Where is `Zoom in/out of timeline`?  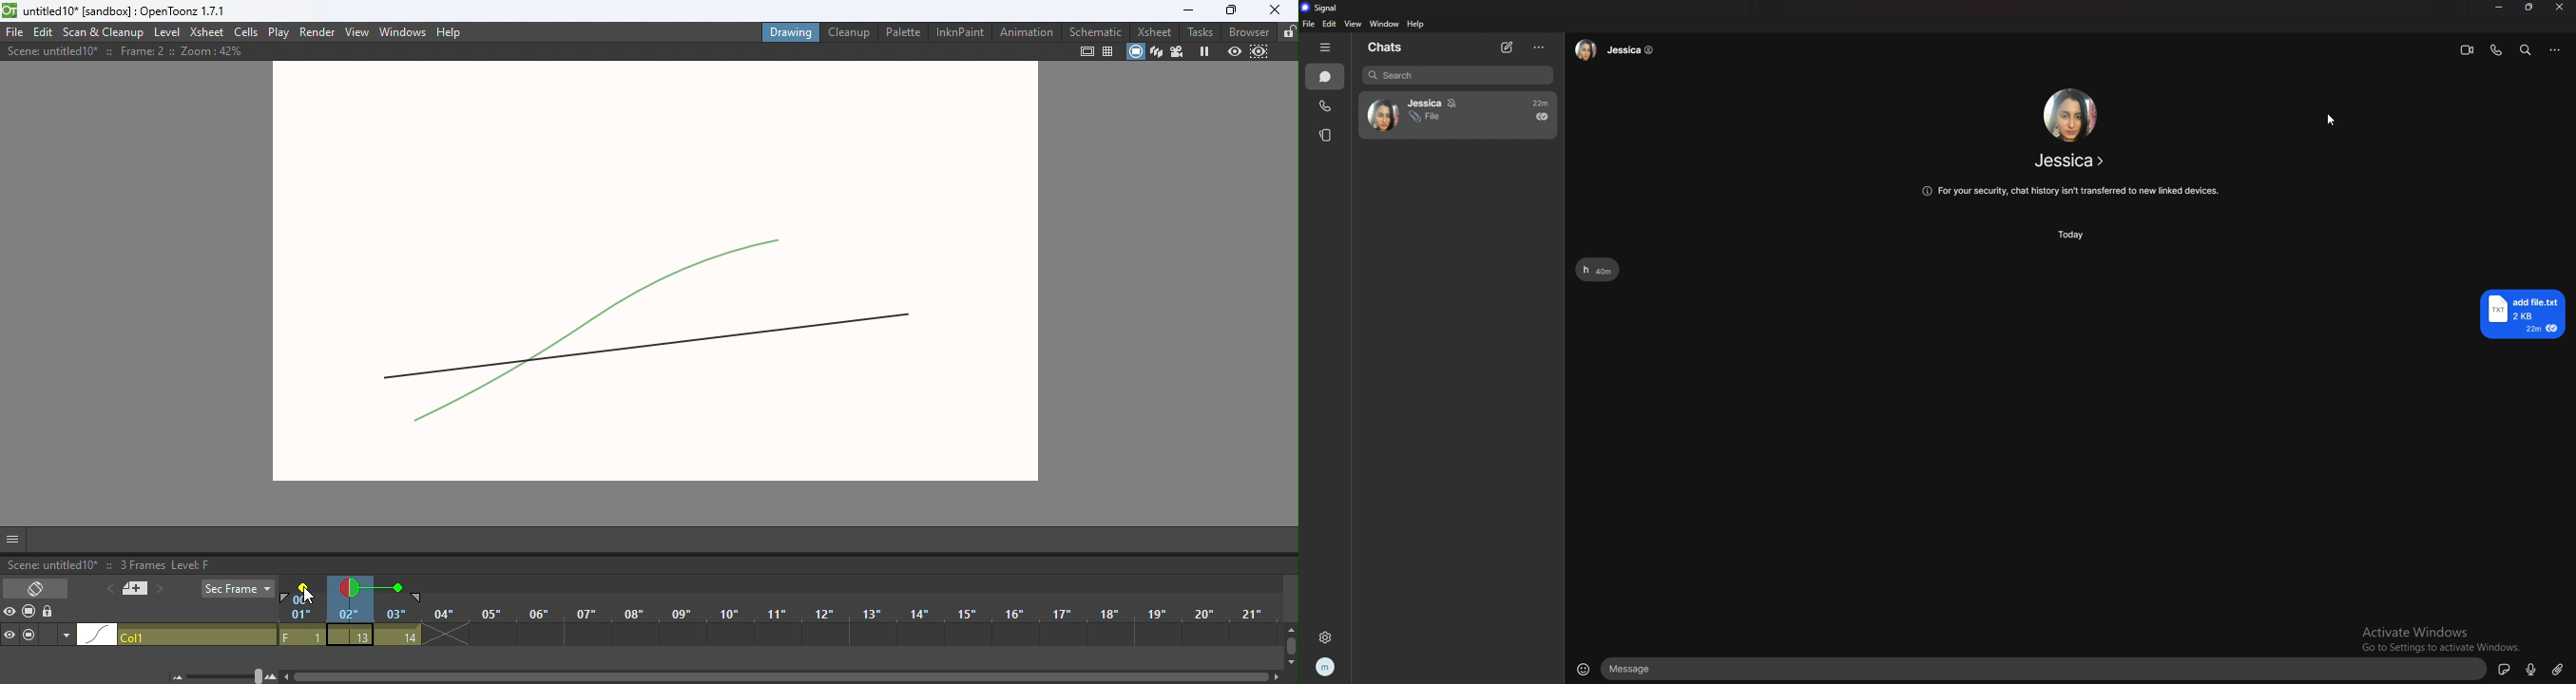
Zoom in/out of timeline is located at coordinates (226, 675).